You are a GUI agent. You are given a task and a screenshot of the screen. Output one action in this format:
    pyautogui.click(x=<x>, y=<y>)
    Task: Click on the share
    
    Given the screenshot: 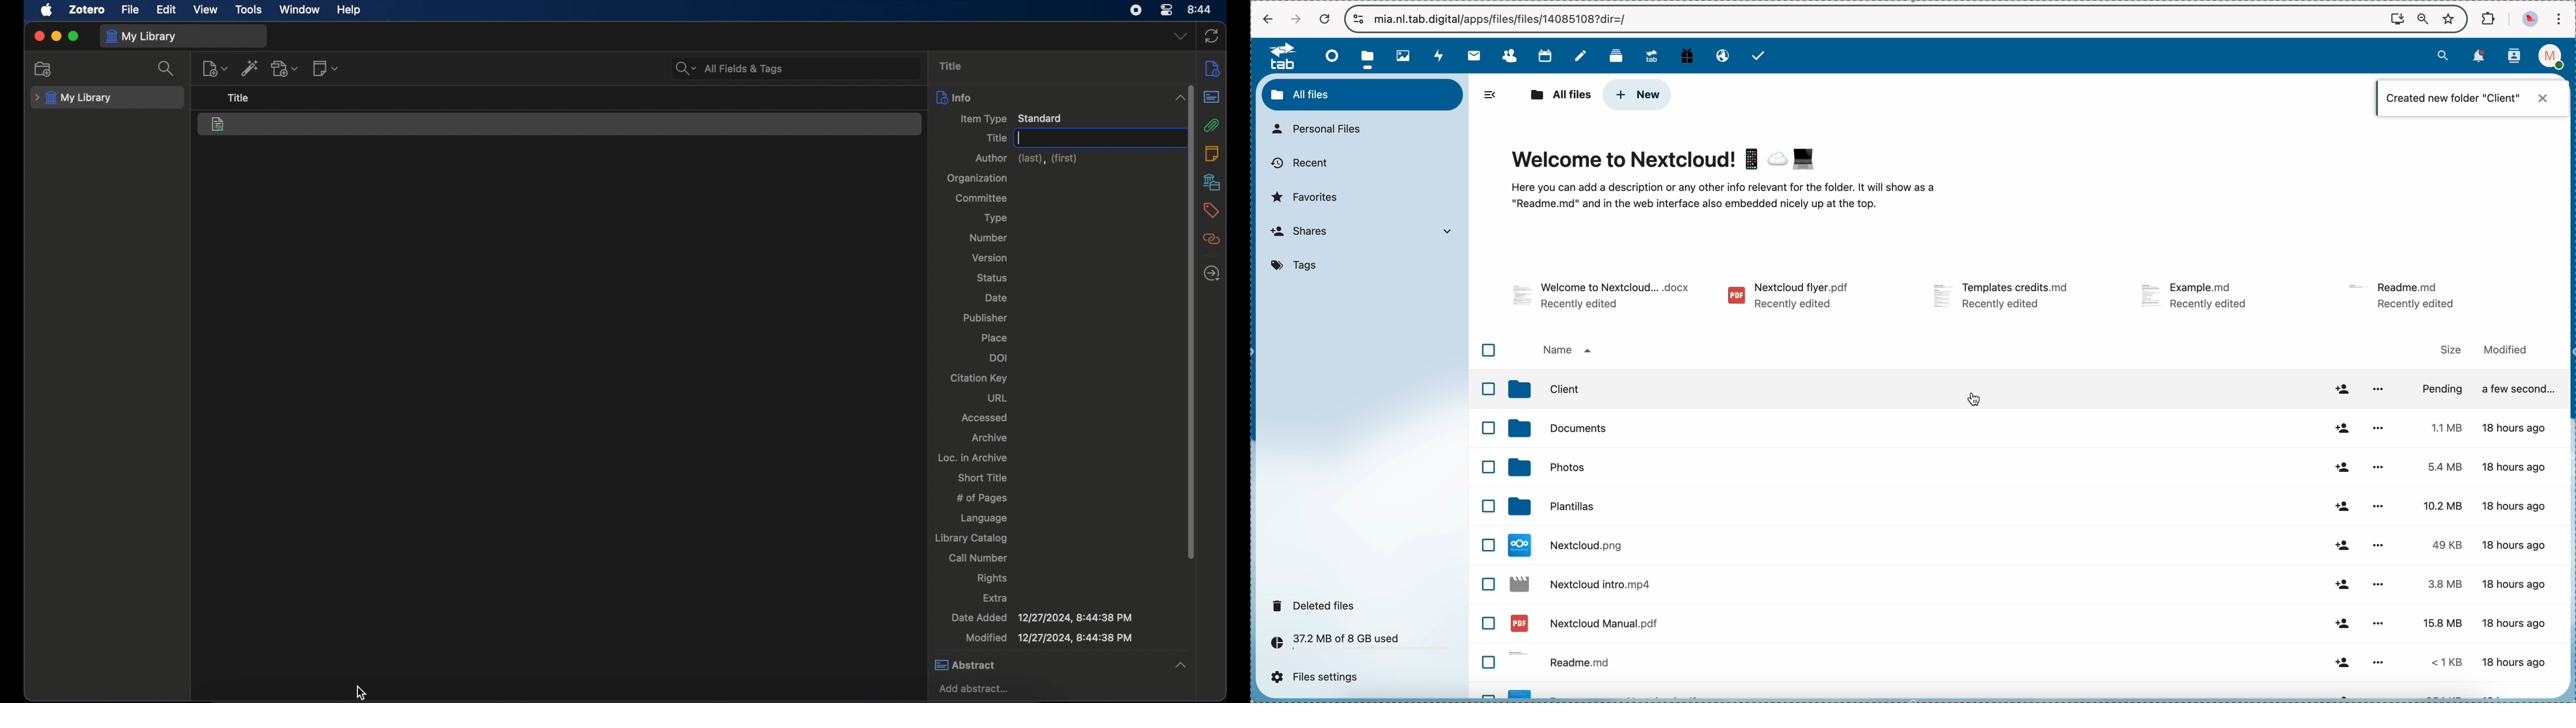 What is the action you would take?
    pyautogui.click(x=2343, y=625)
    